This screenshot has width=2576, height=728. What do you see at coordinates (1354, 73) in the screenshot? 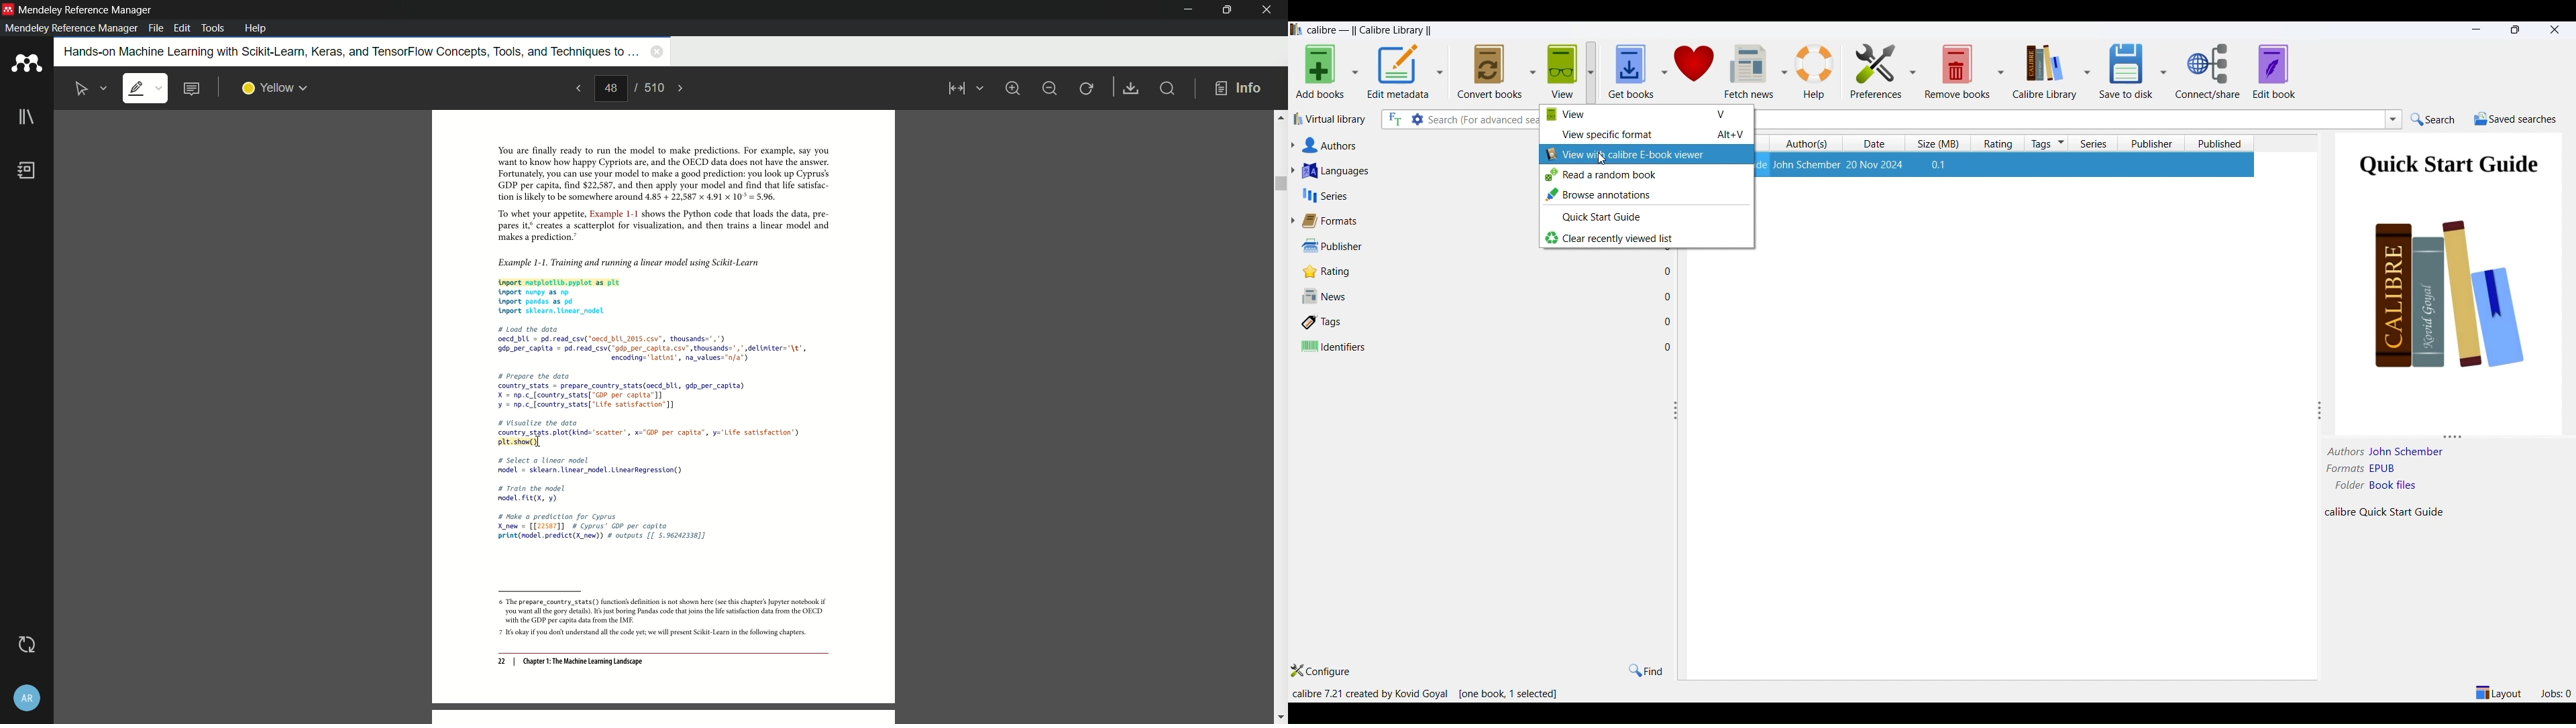
I see `add books options dropdown button` at bounding box center [1354, 73].